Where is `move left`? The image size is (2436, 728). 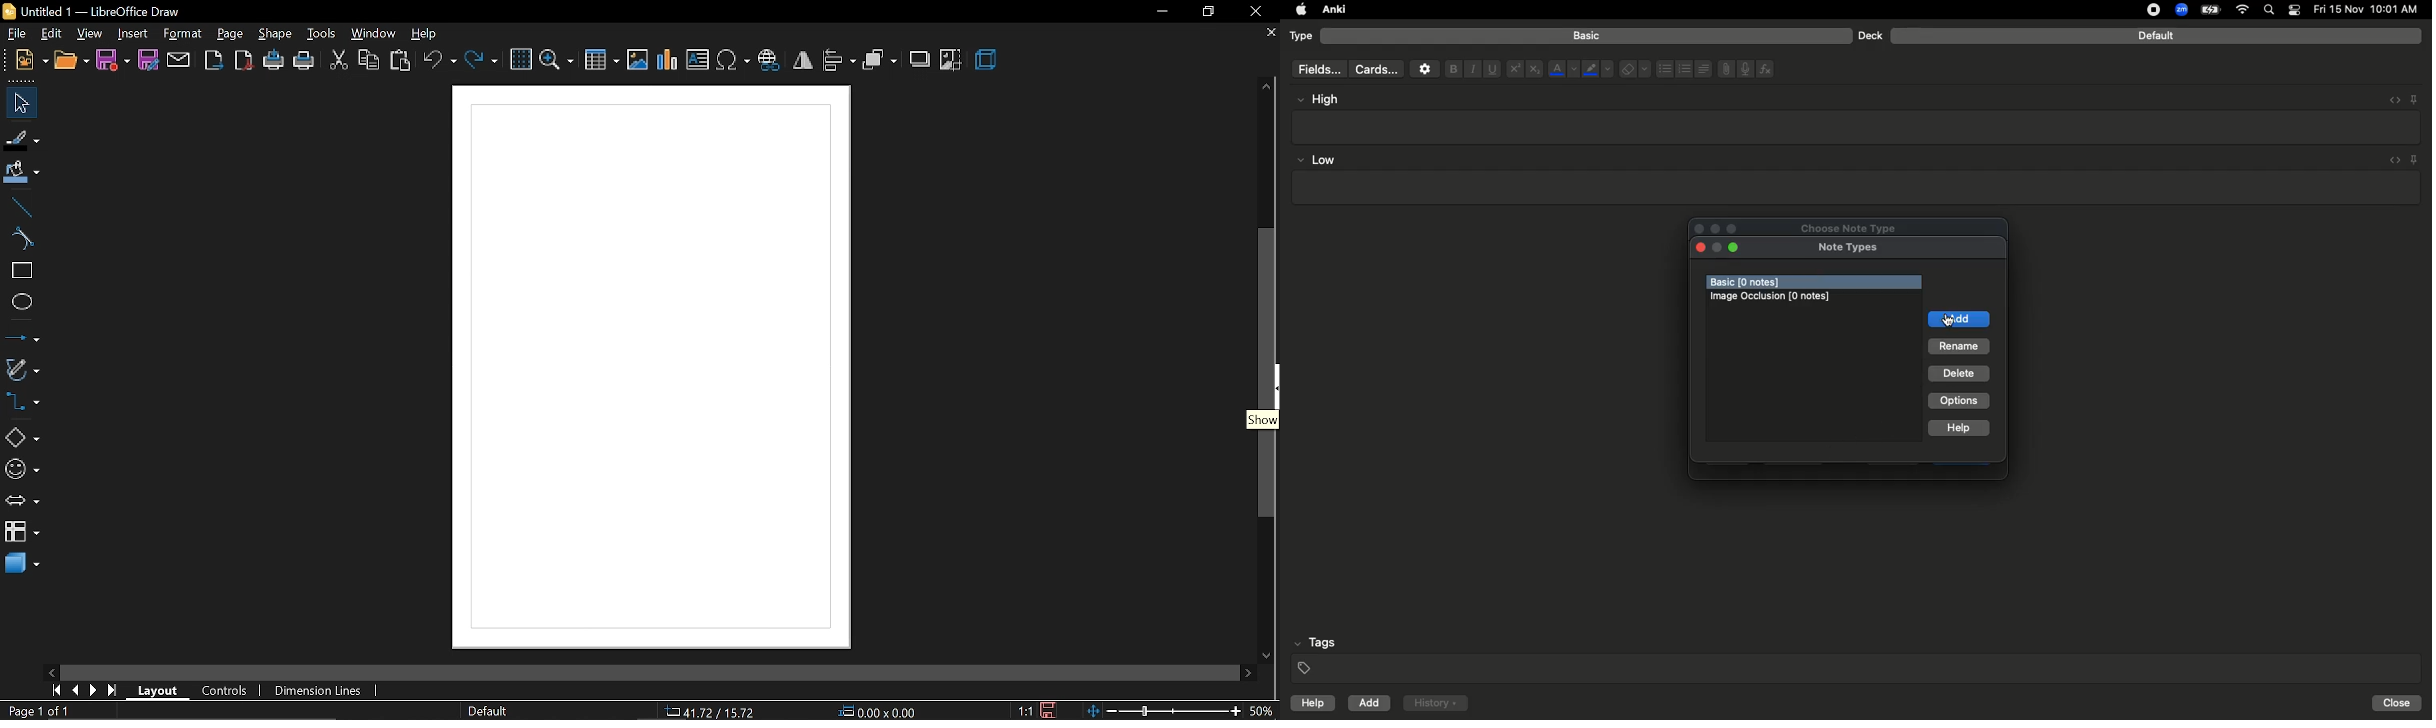 move left is located at coordinates (51, 672).